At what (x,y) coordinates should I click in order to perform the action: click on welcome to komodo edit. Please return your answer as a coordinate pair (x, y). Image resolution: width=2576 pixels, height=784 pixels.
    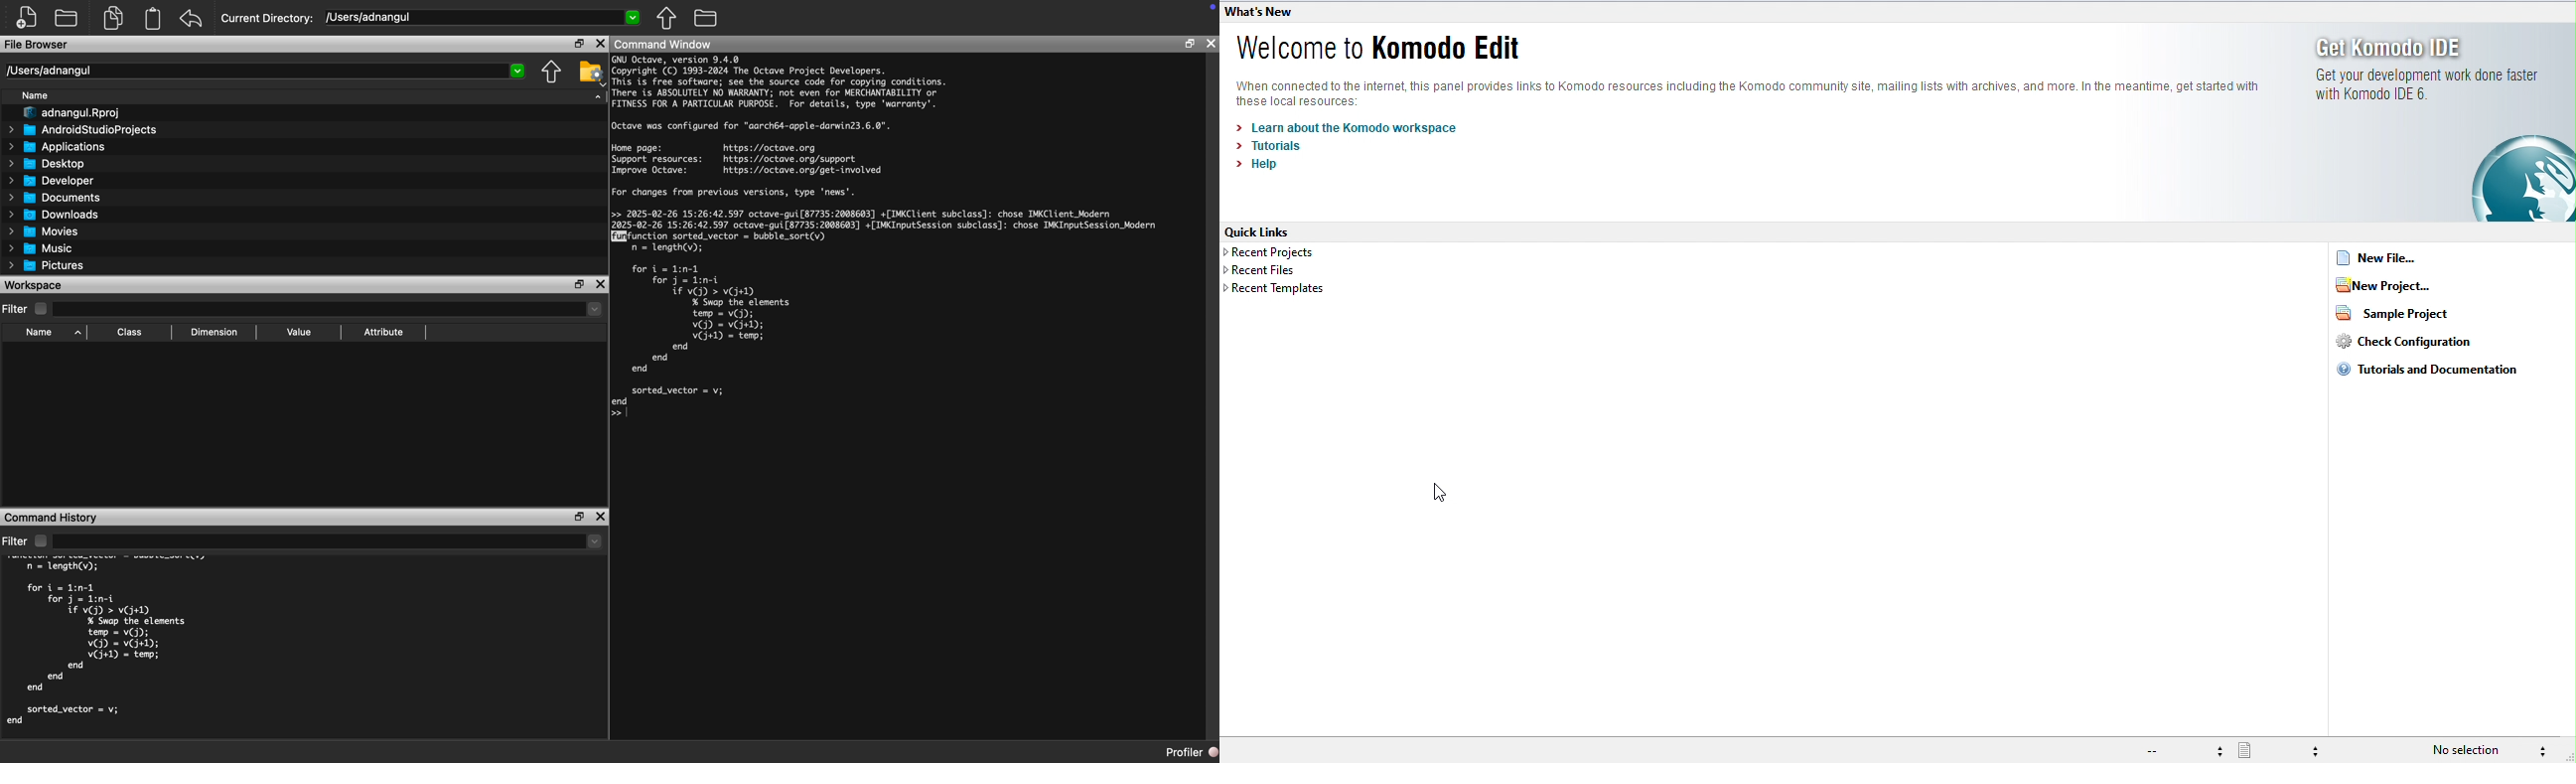
    Looking at the image, I should click on (1386, 48).